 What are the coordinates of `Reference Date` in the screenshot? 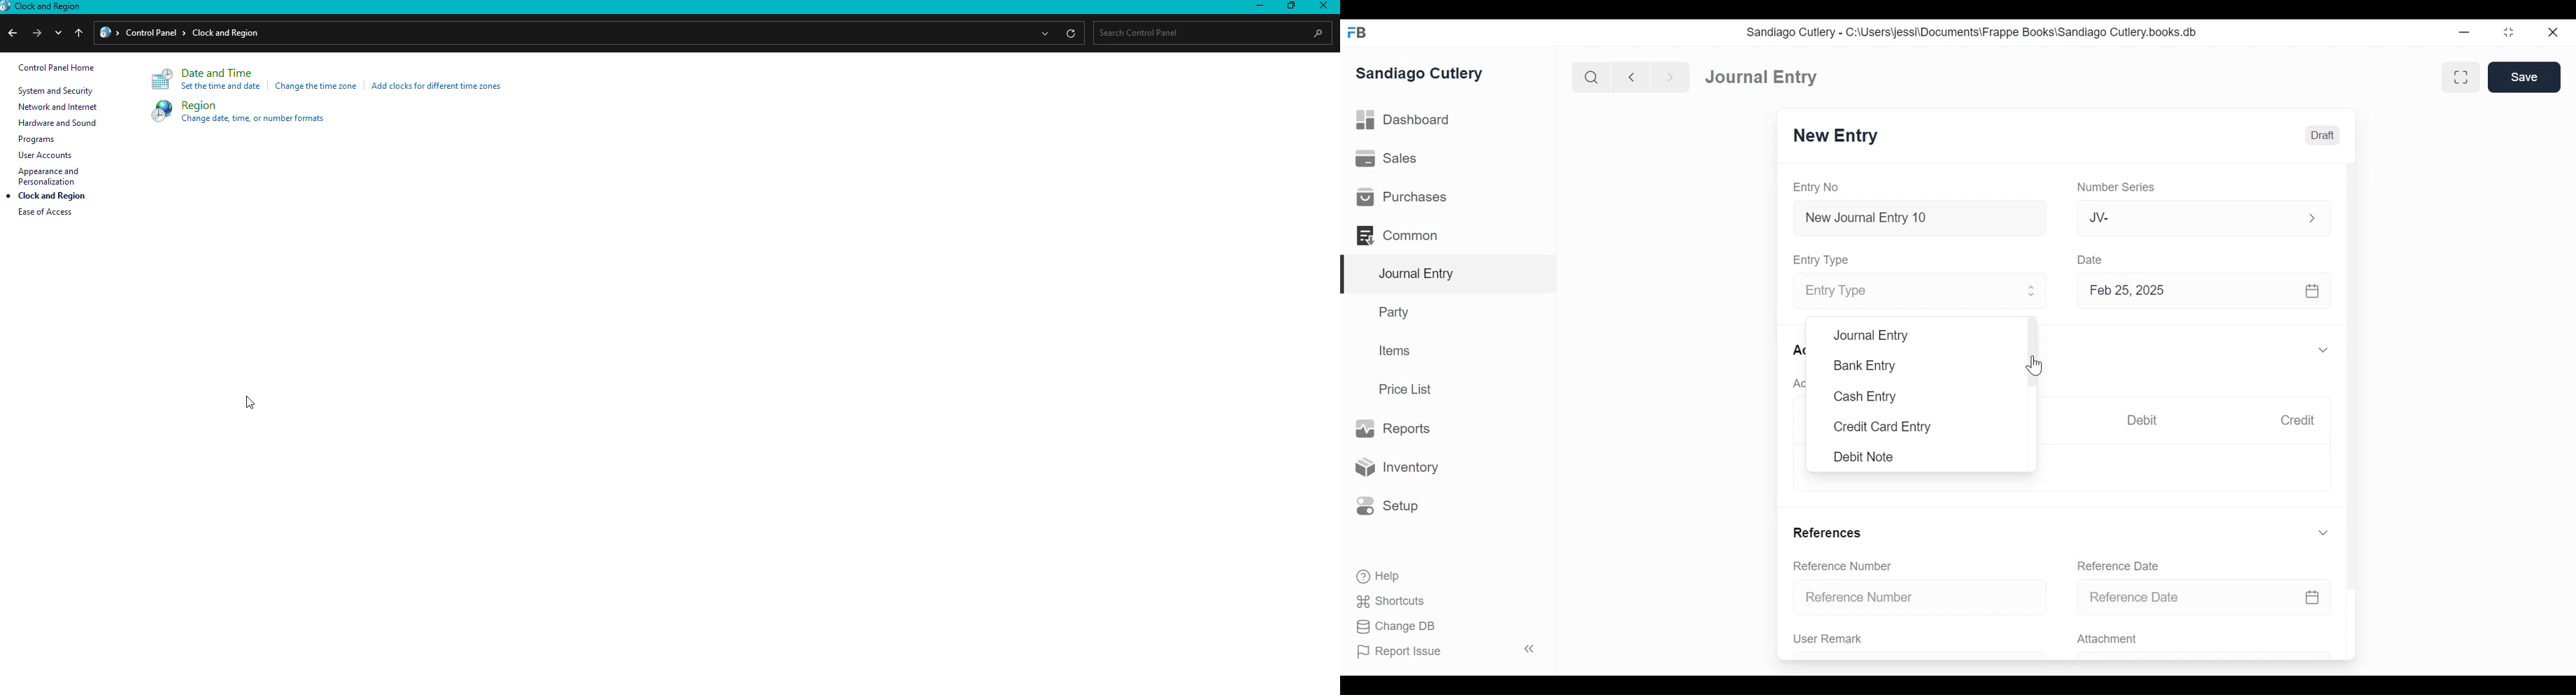 It's located at (2122, 566).